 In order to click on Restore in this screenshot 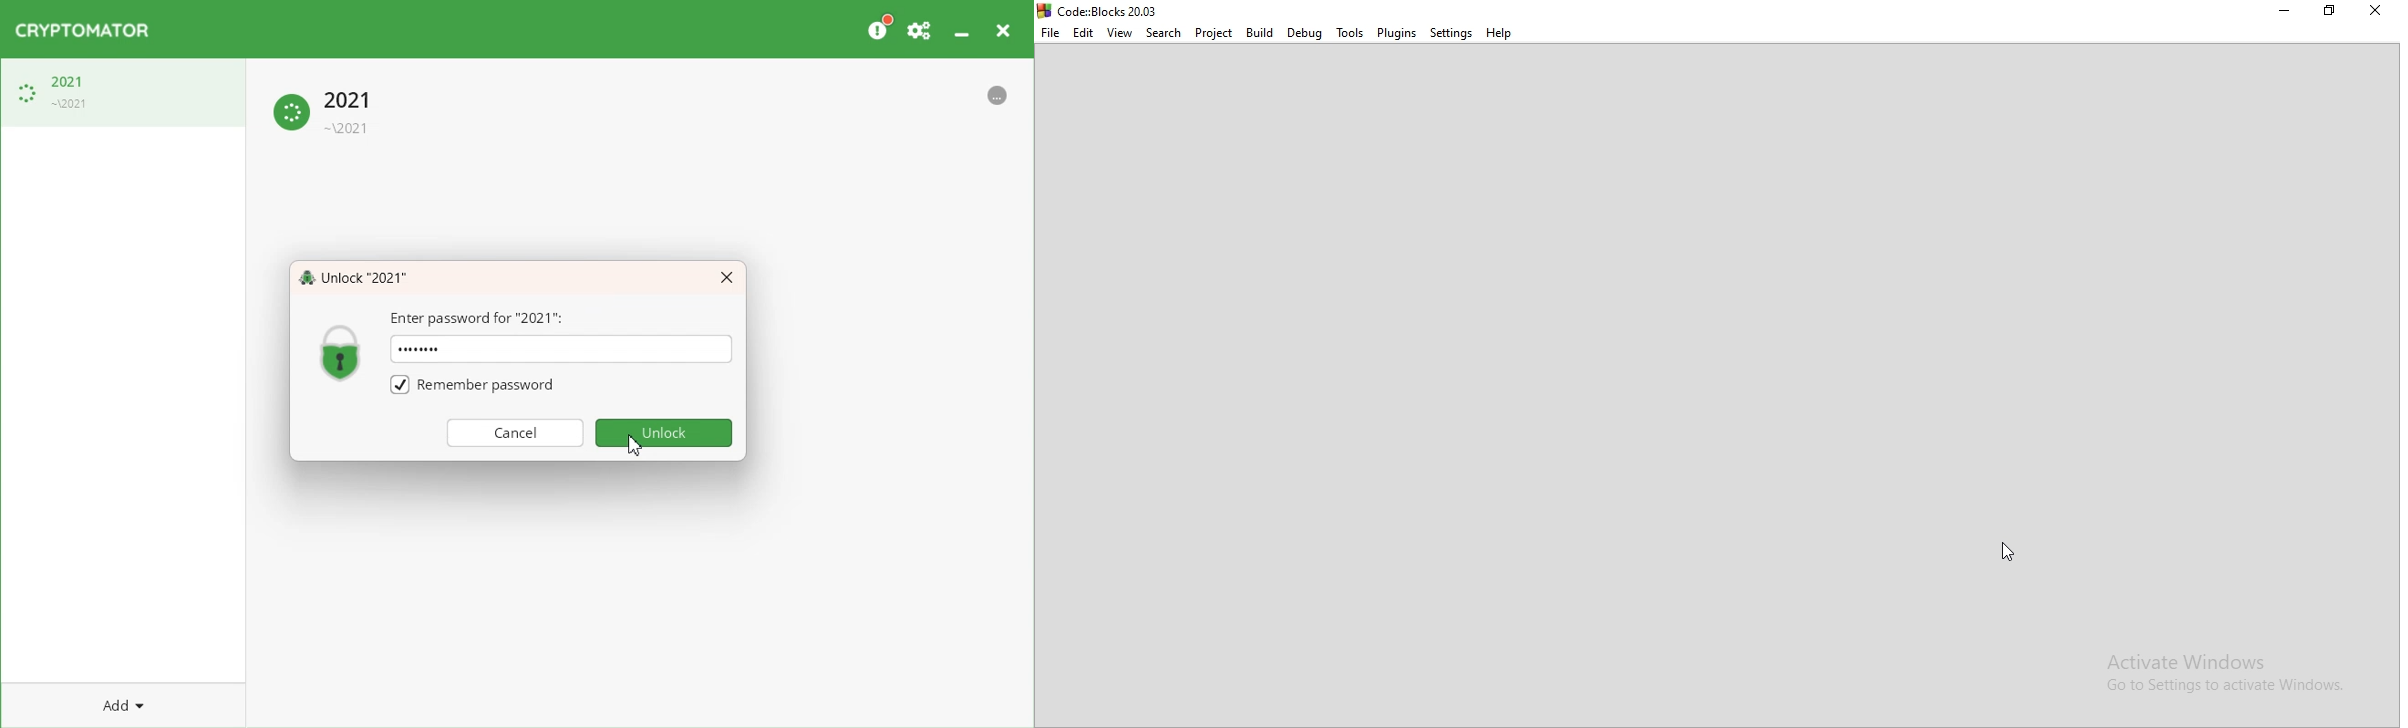, I will do `click(2326, 11)`.